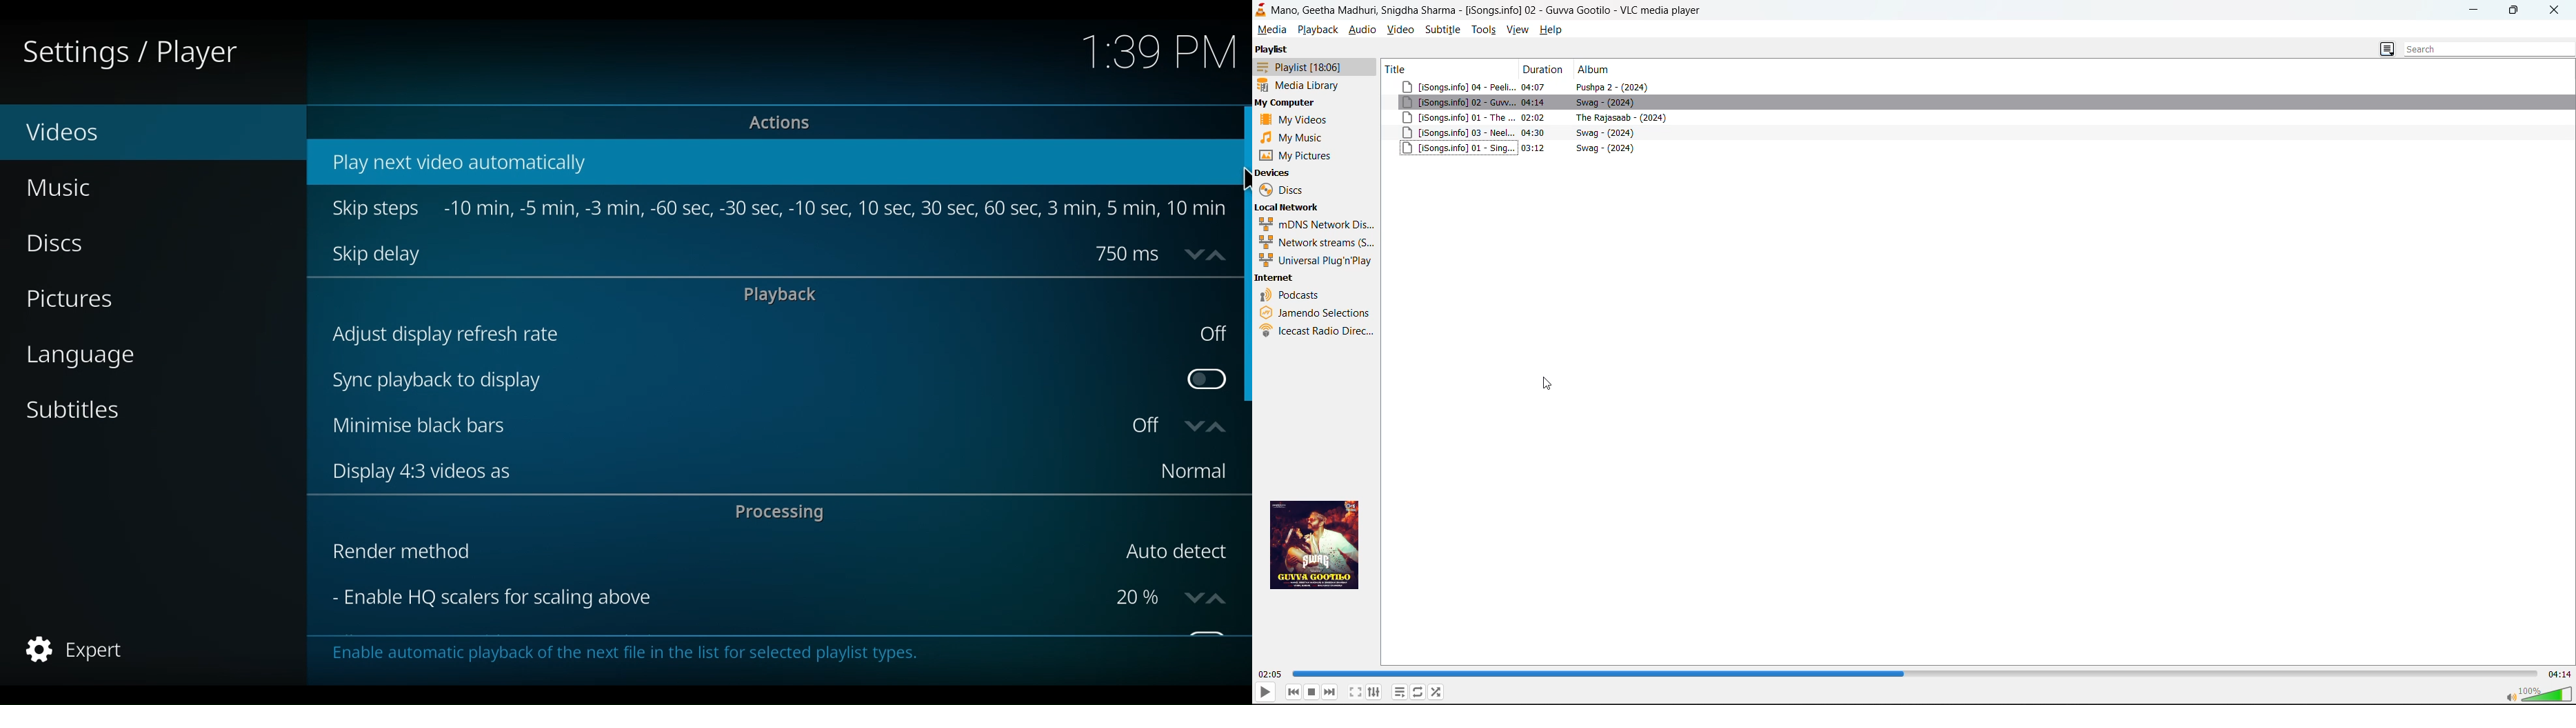  What do you see at coordinates (1140, 598) in the screenshot?
I see `Percentage scalers` at bounding box center [1140, 598].